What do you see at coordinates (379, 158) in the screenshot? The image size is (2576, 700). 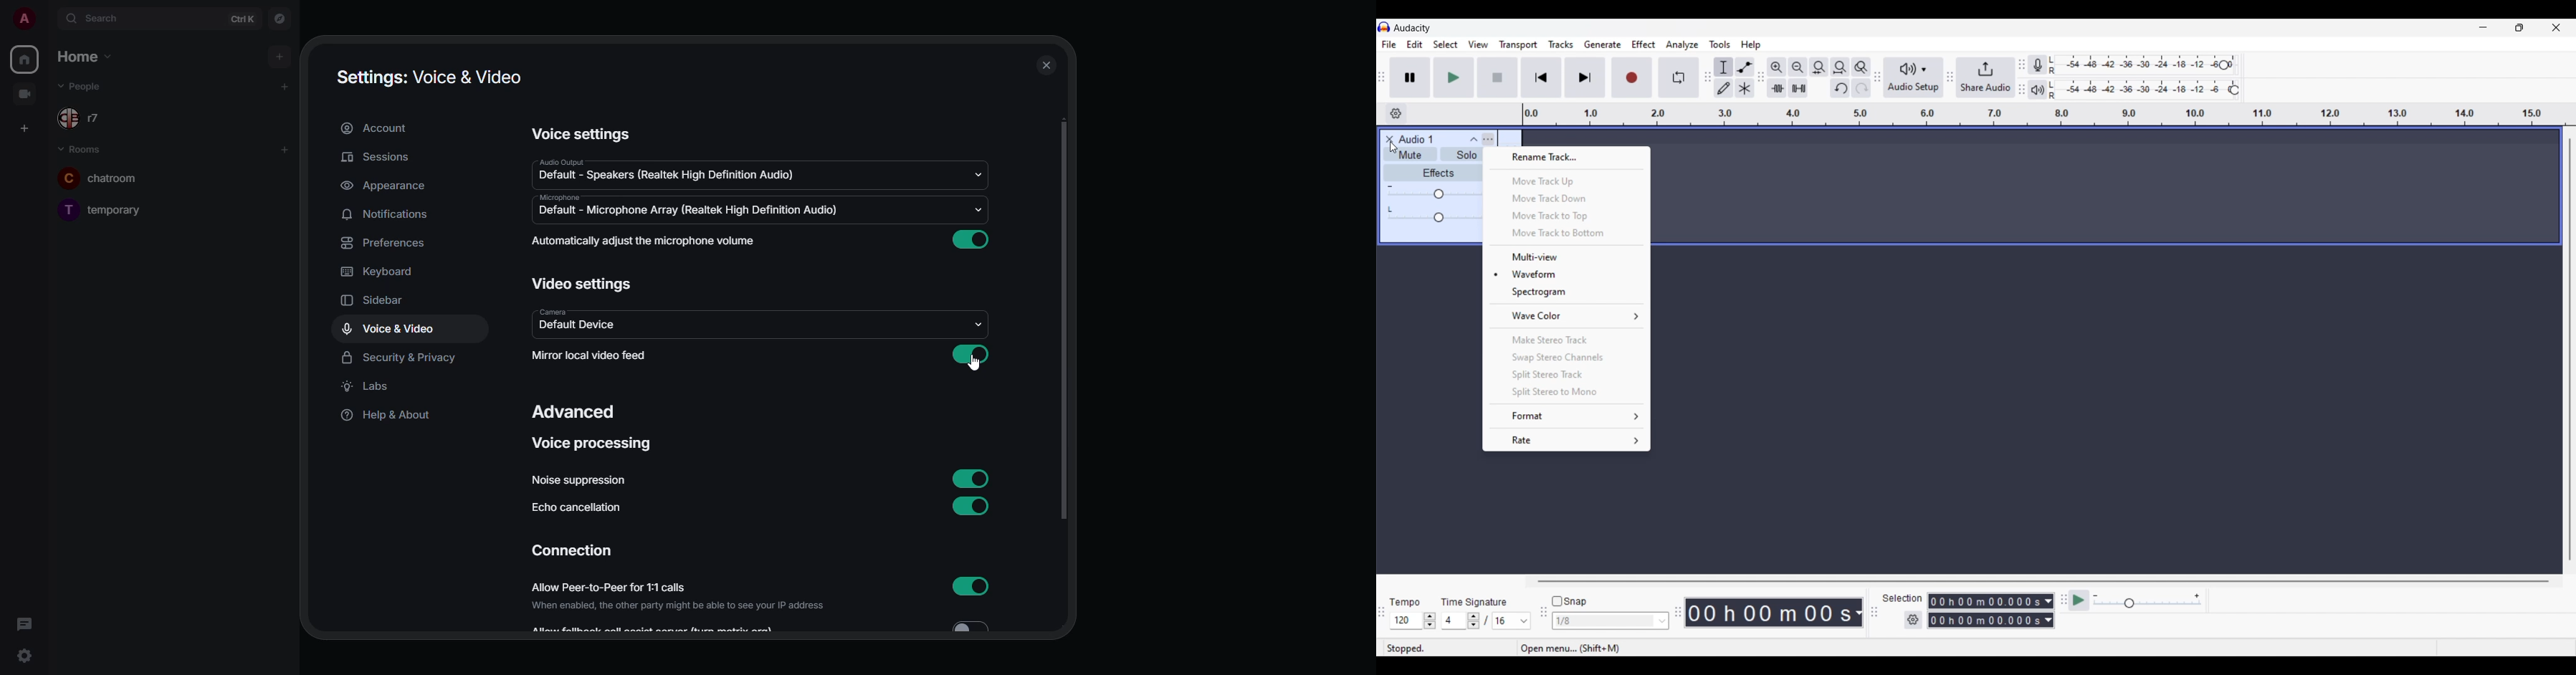 I see `sessions` at bounding box center [379, 158].